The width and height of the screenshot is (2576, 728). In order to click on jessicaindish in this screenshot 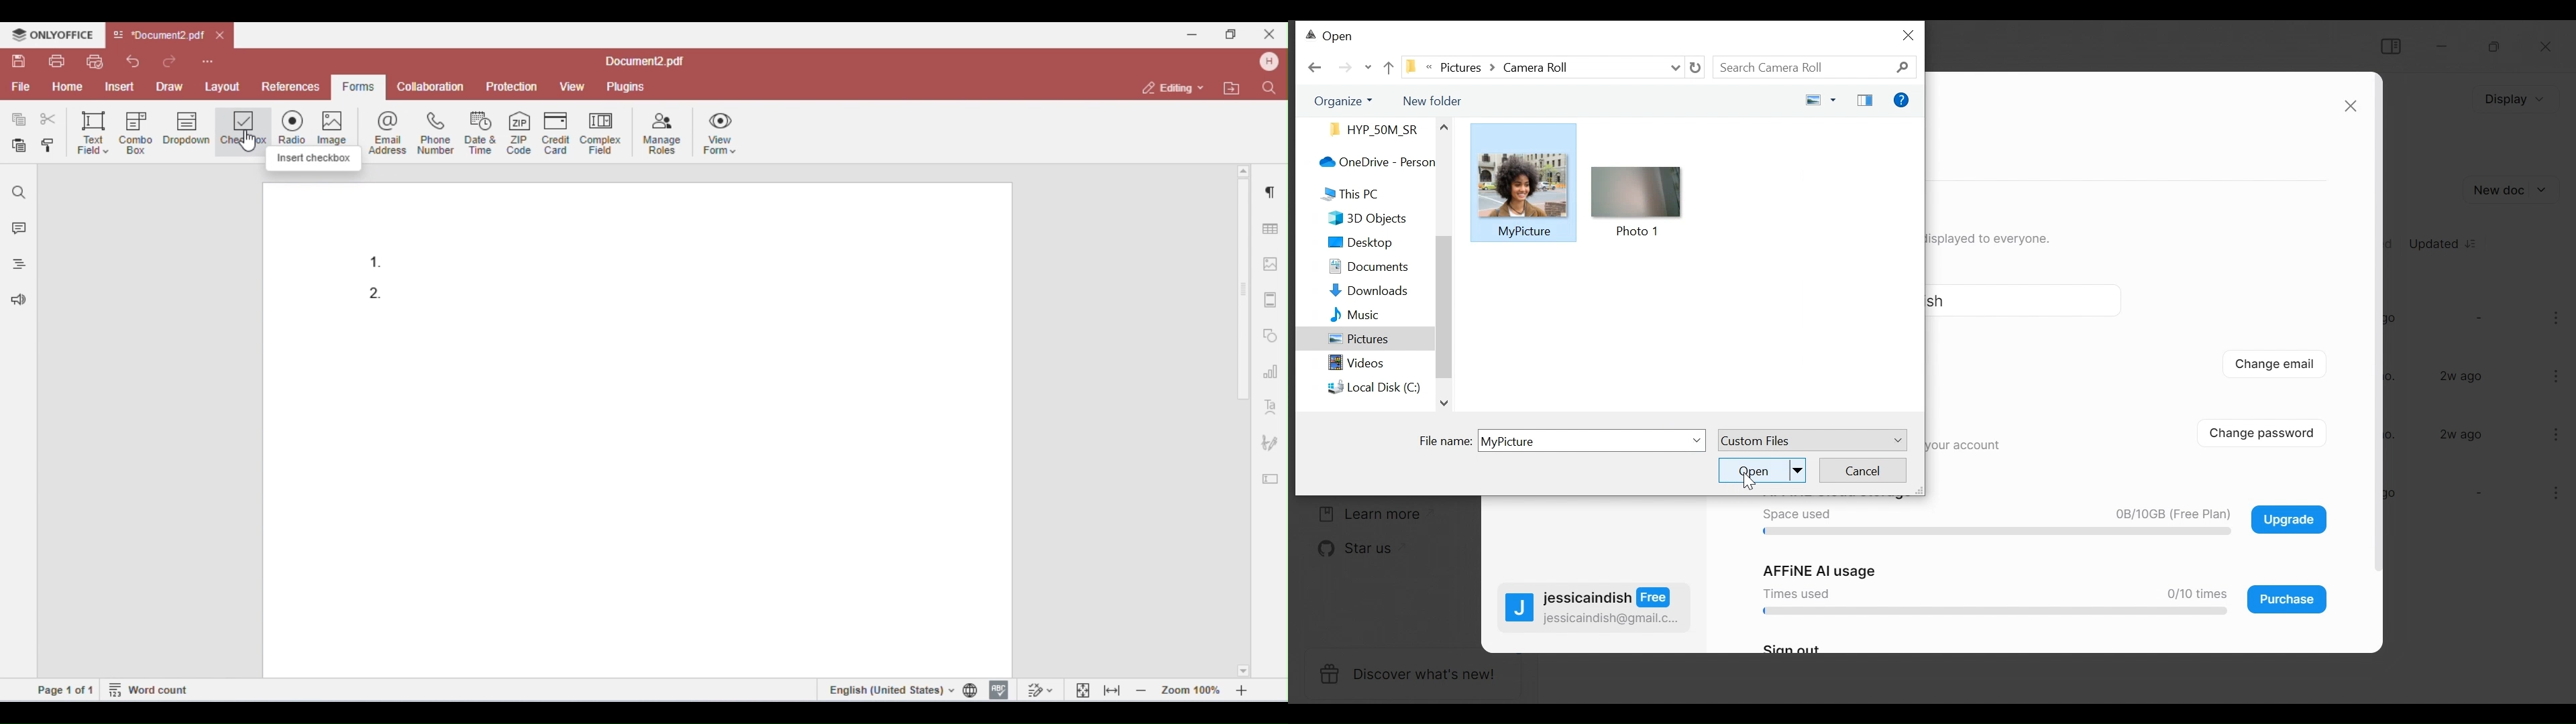, I will do `click(1608, 598)`.